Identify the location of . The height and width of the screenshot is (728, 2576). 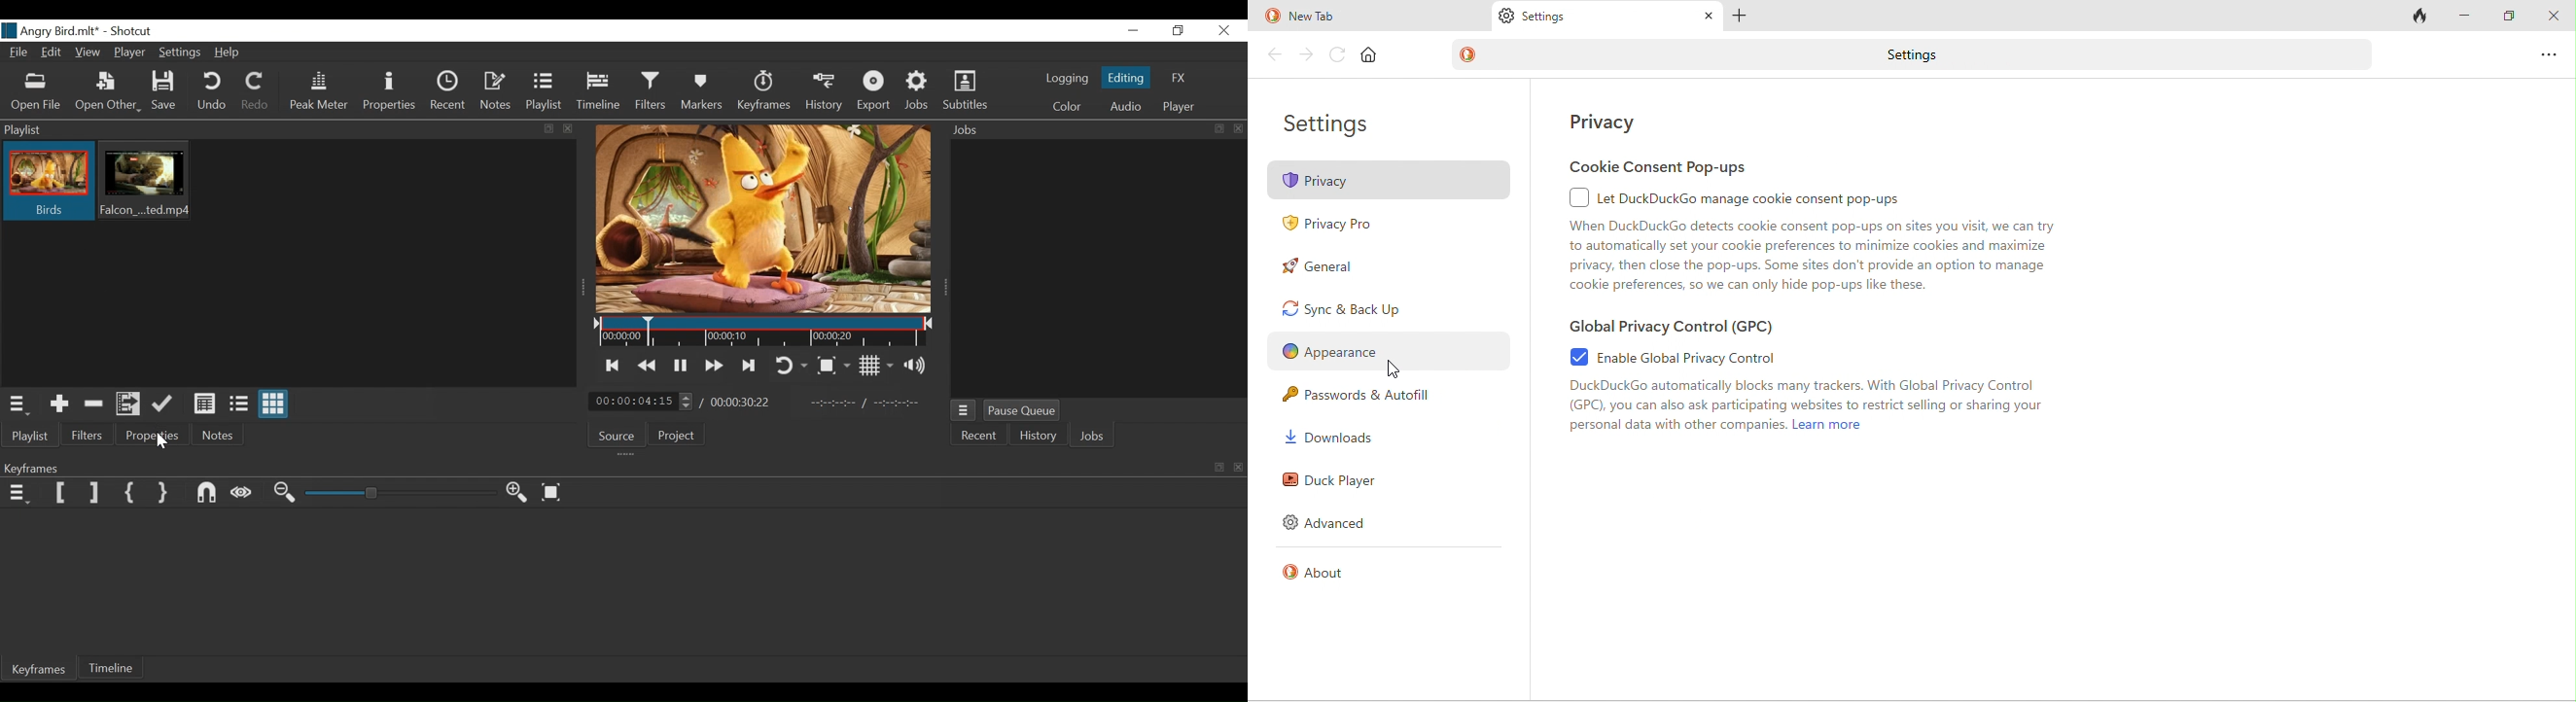
(613, 434).